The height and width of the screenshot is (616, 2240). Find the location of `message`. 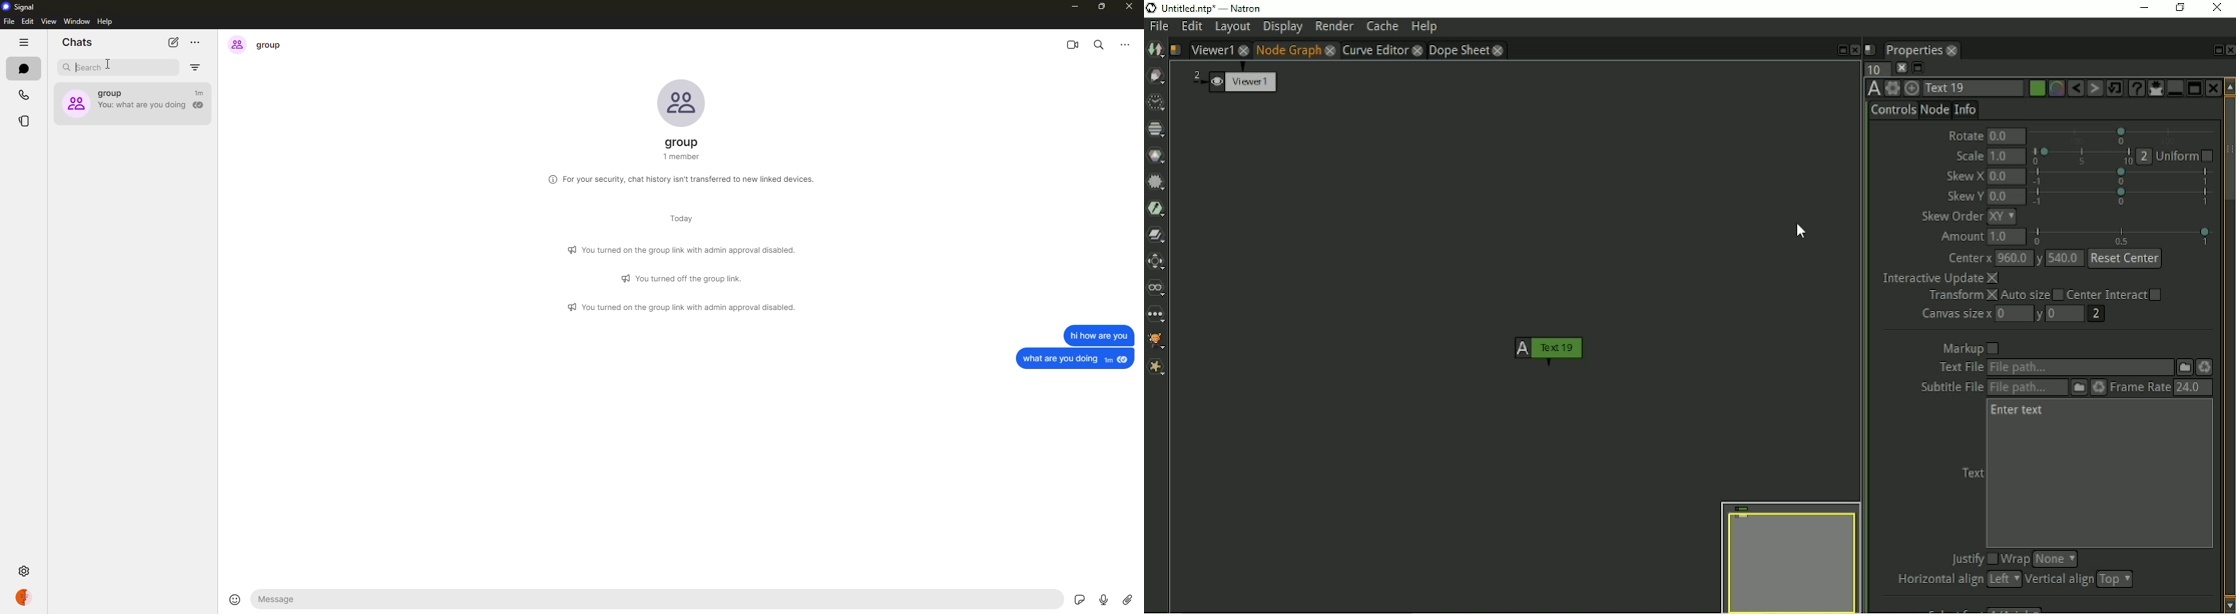

message is located at coordinates (284, 600).